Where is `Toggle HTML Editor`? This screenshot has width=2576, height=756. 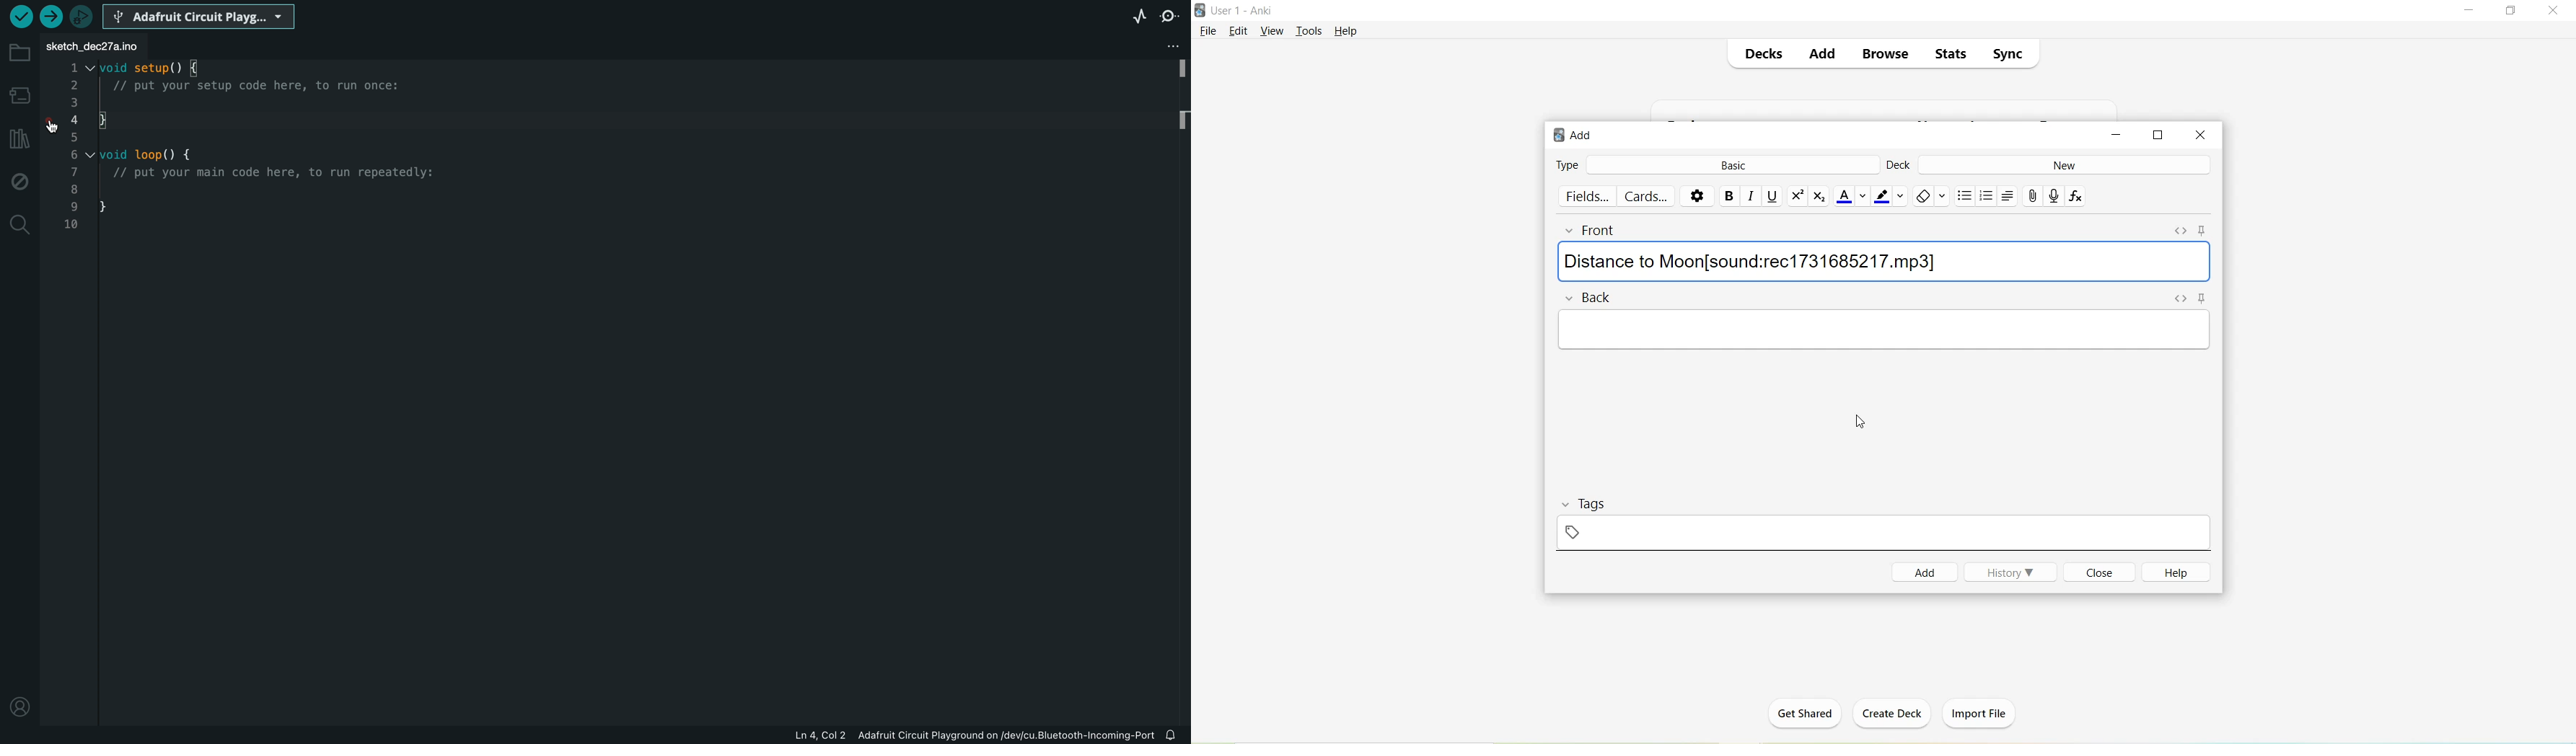 Toggle HTML Editor is located at coordinates (2181, 300).